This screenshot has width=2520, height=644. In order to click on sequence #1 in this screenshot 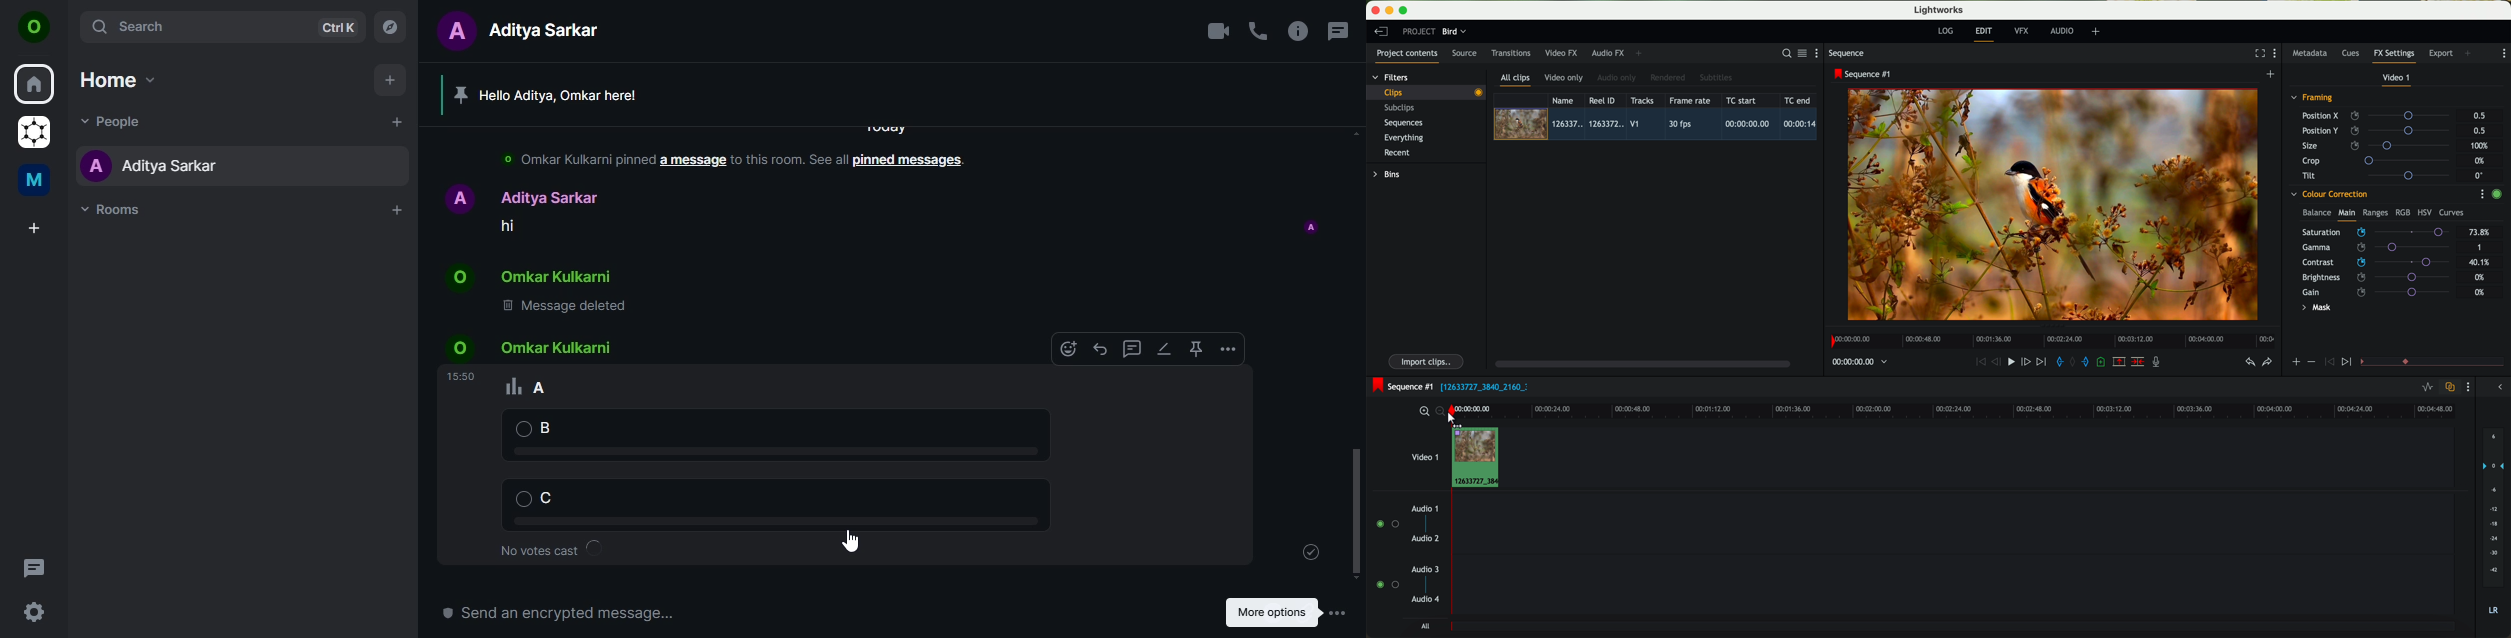, I will do `click(1400, 386)`.